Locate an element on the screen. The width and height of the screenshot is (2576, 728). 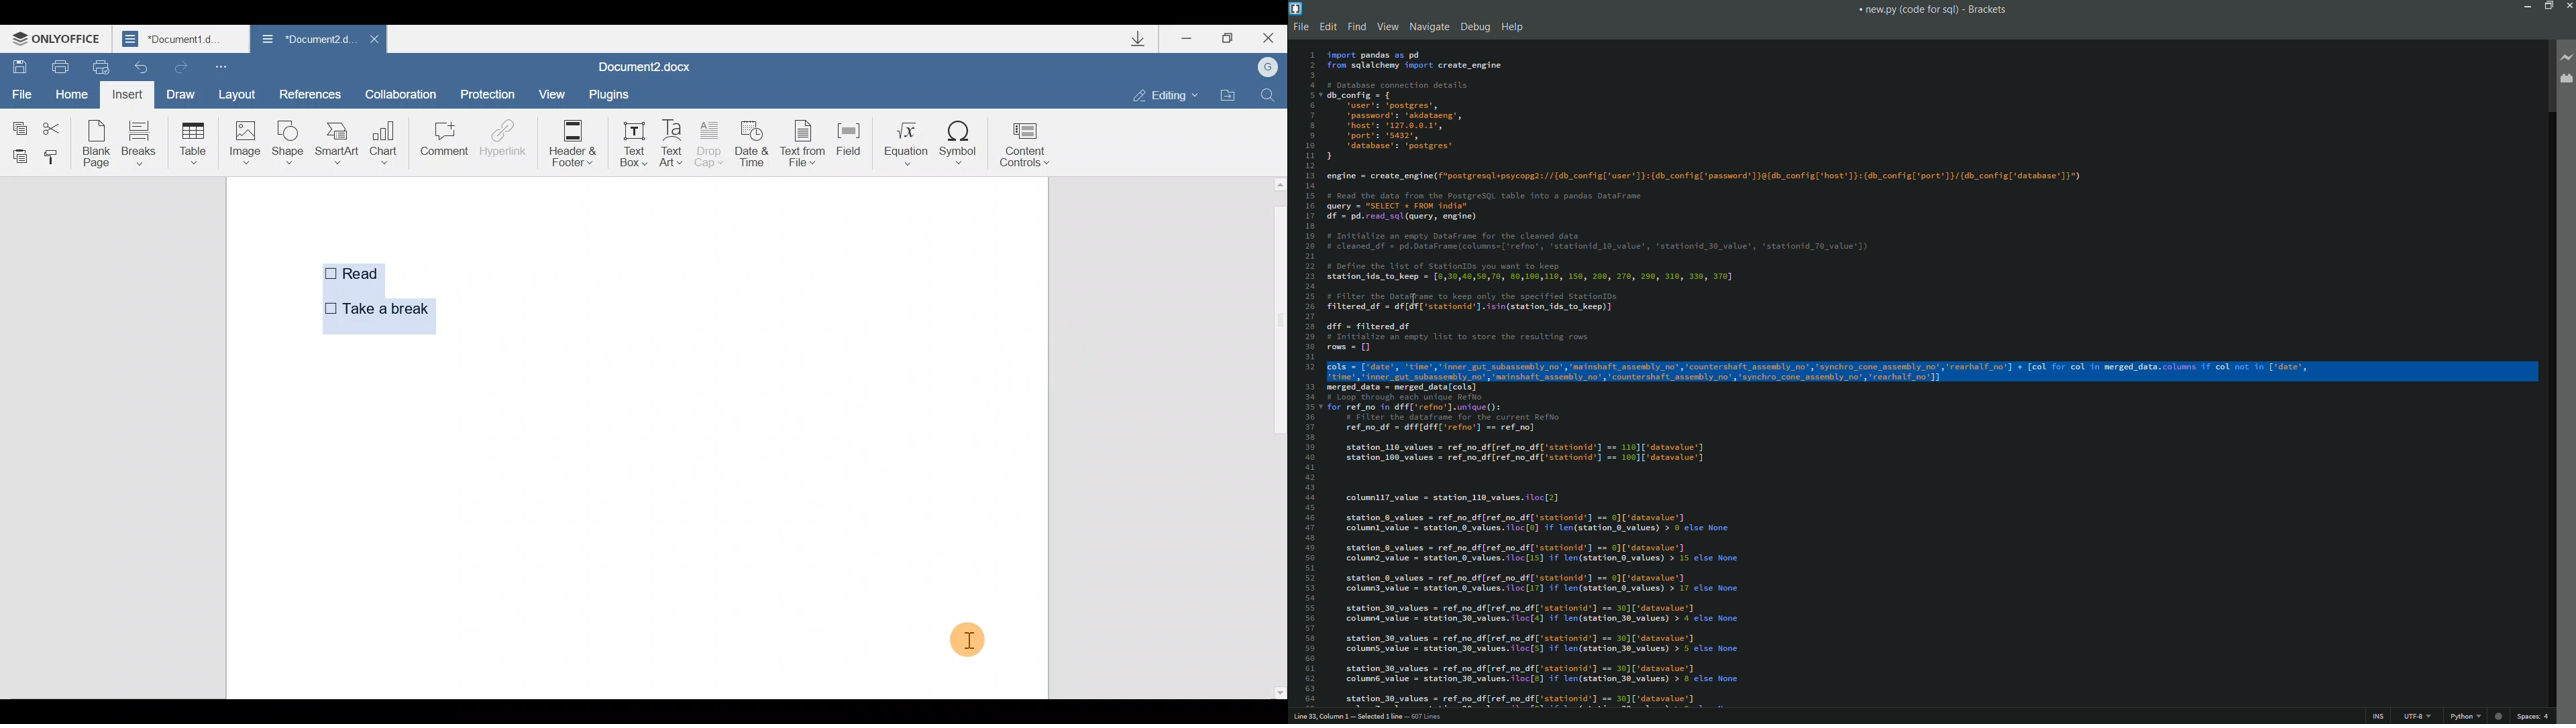
 Blank page is located at coordinates (97, 143).